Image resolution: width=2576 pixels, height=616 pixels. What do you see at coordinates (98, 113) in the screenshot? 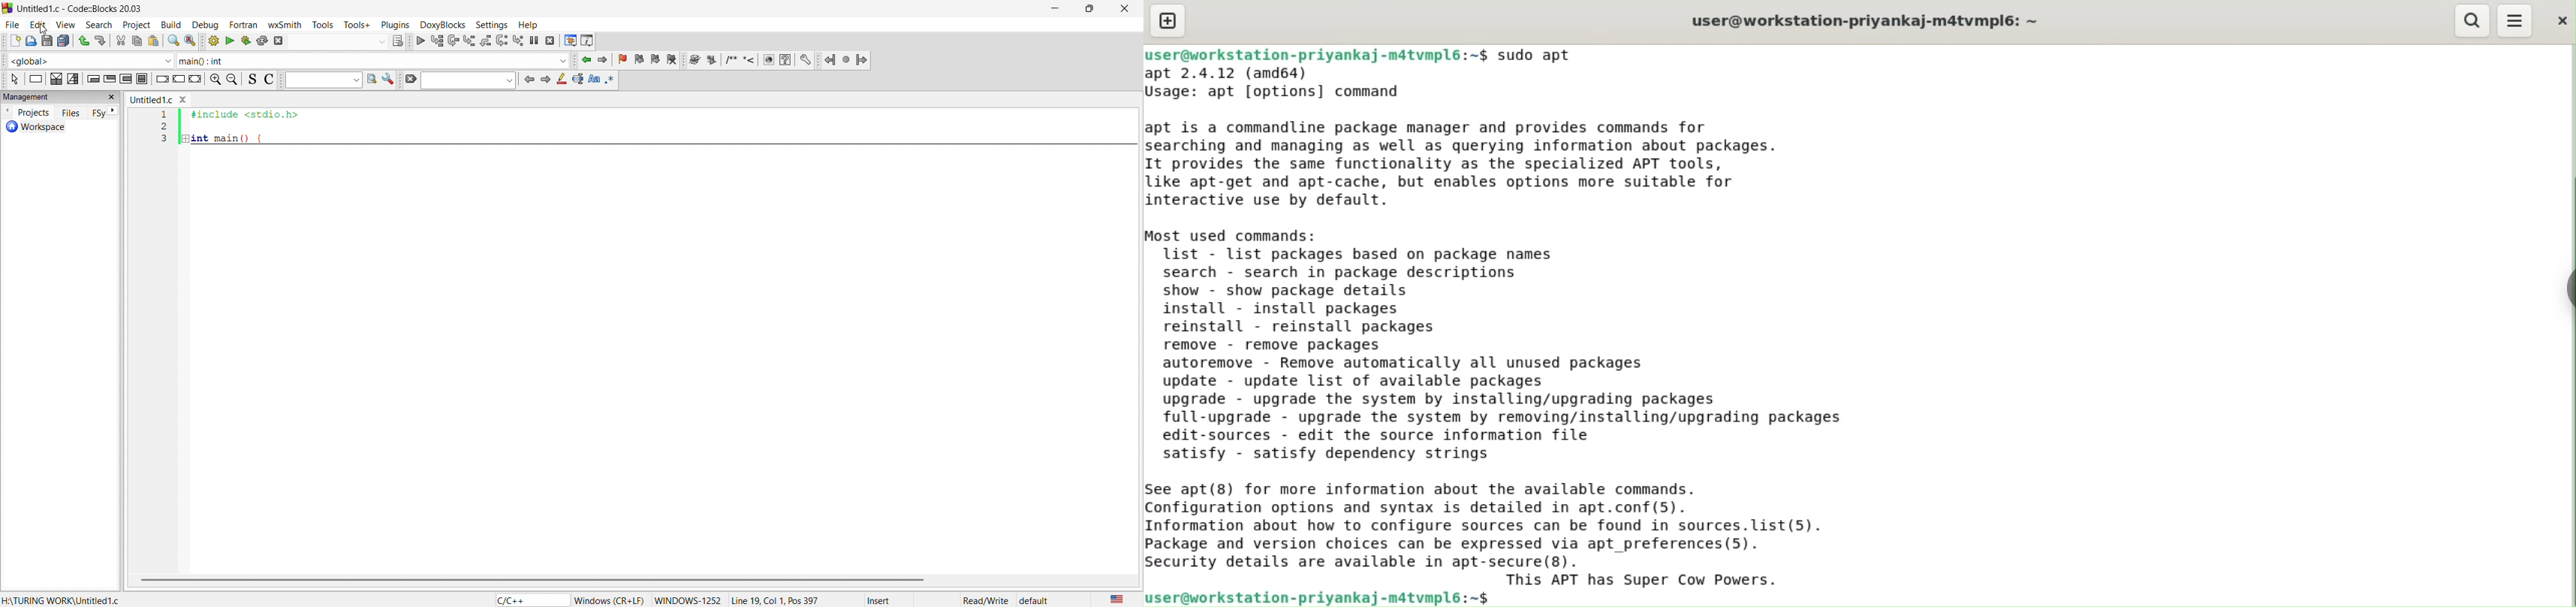
I see `FSy` at bounding box center [98, 113].